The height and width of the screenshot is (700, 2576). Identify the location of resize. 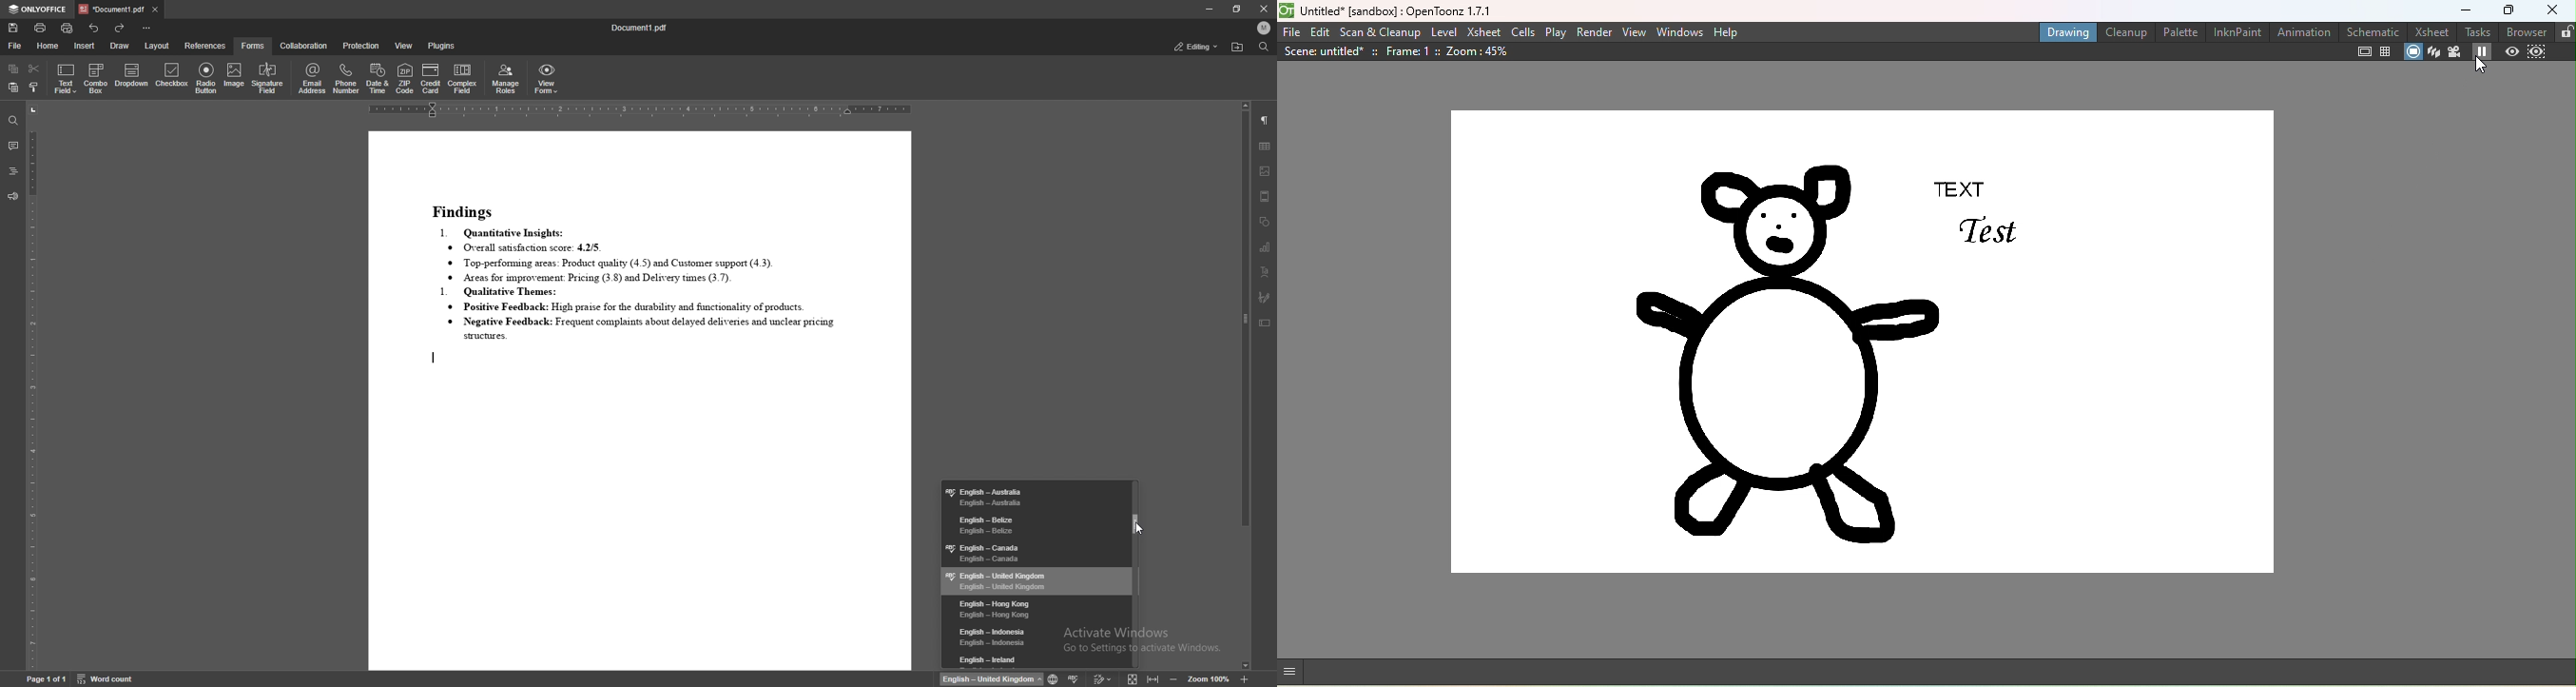
(1237, 9).